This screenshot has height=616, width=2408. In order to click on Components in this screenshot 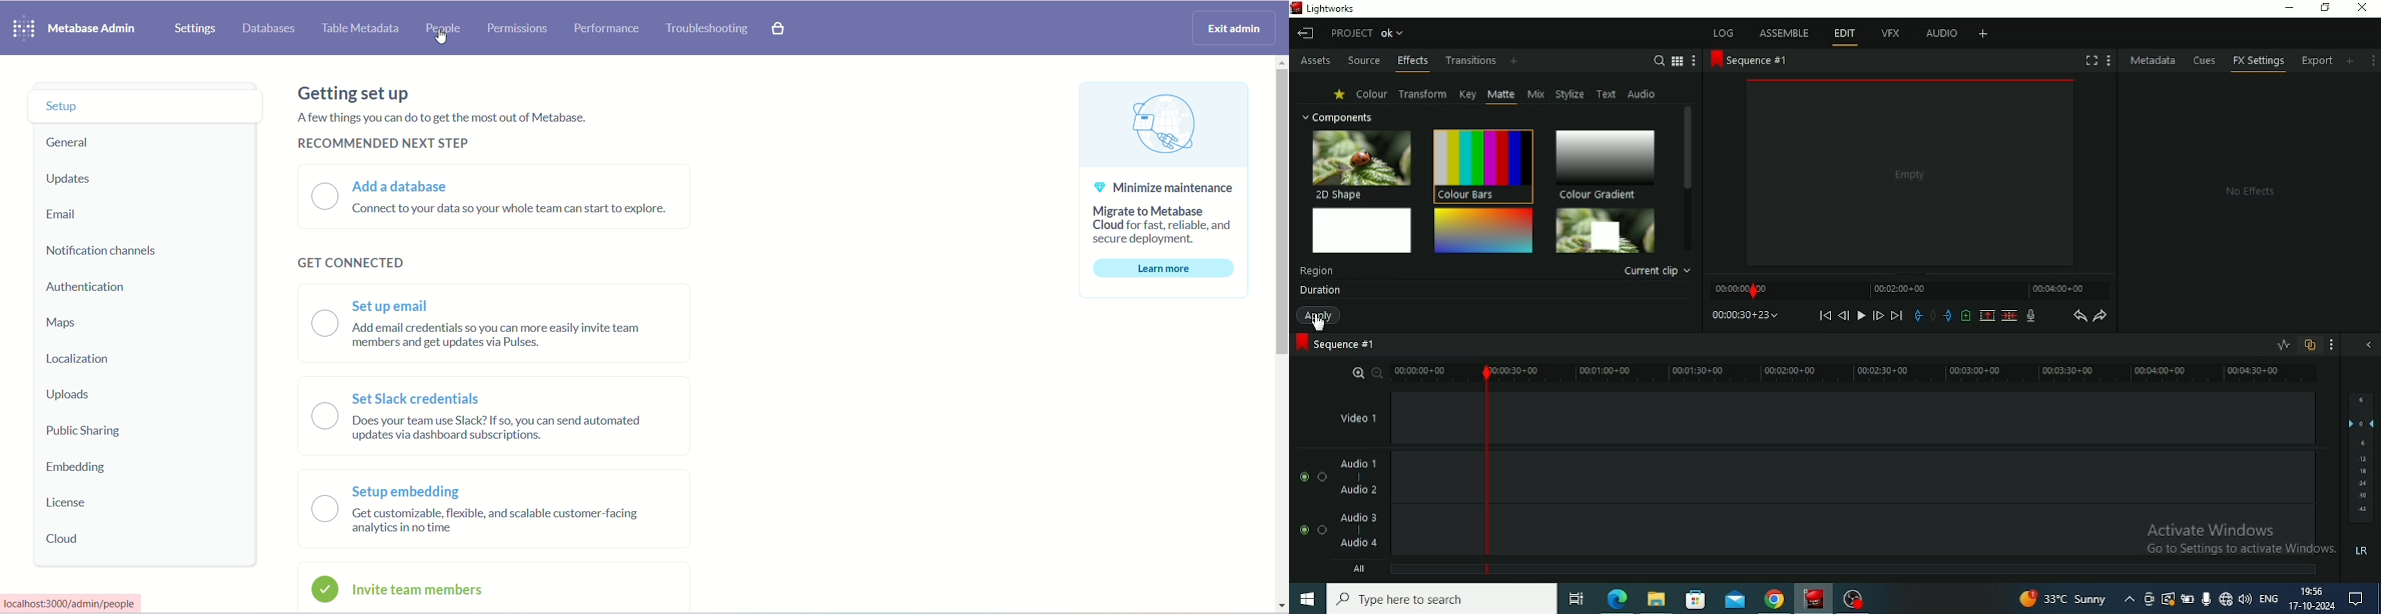, I will do `click(1337, 116)`.